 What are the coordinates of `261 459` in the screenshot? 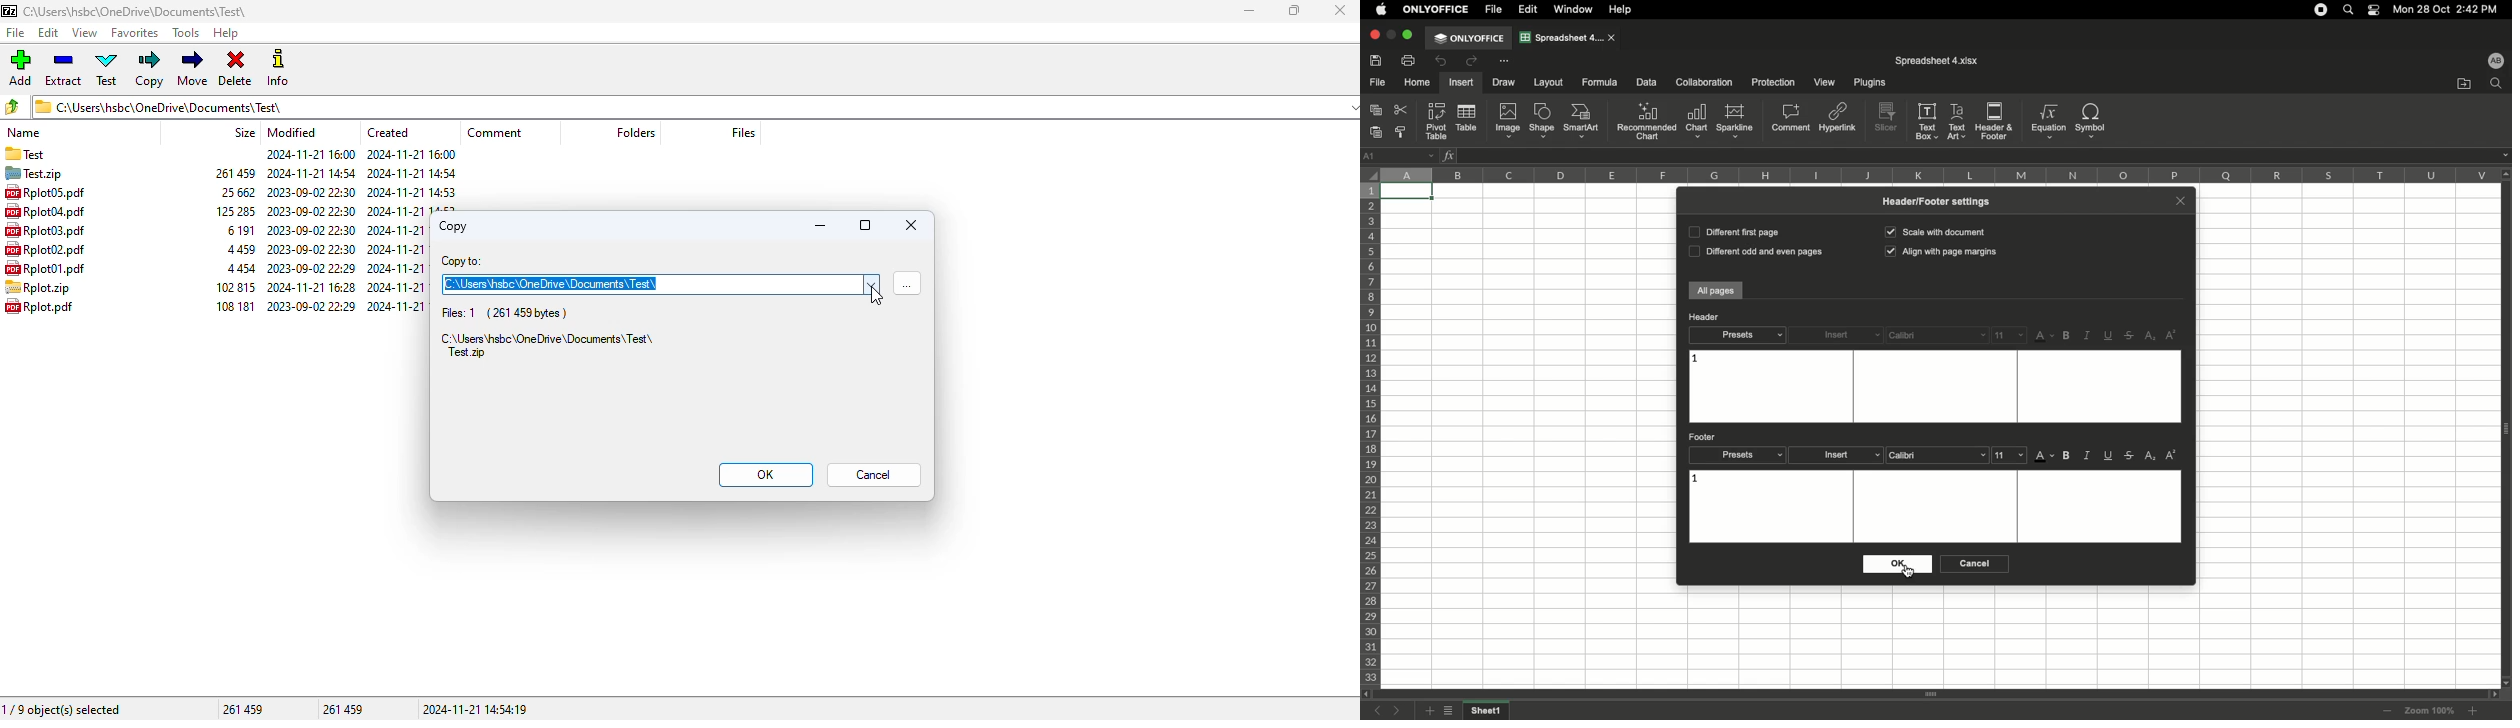 It's located at (343, 709).